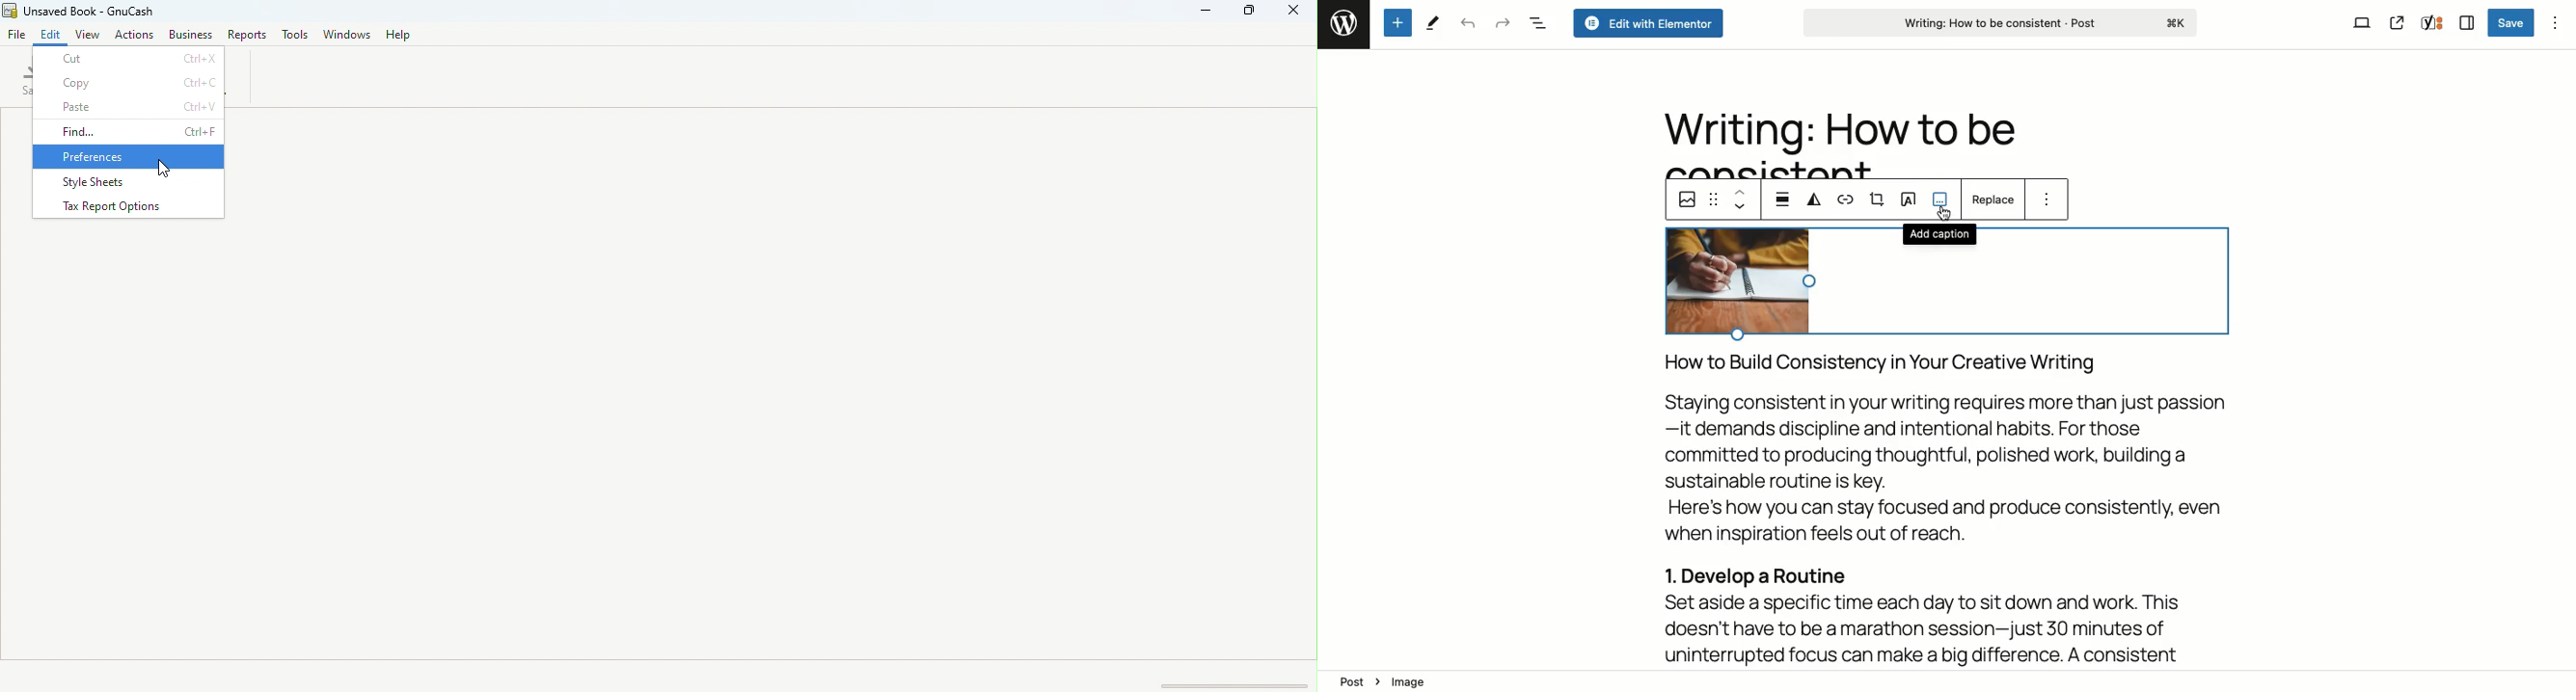  What do you see at coordinates (1298, 13) in the screenshot?
I see `Close` at bounding box center [1298, 13].